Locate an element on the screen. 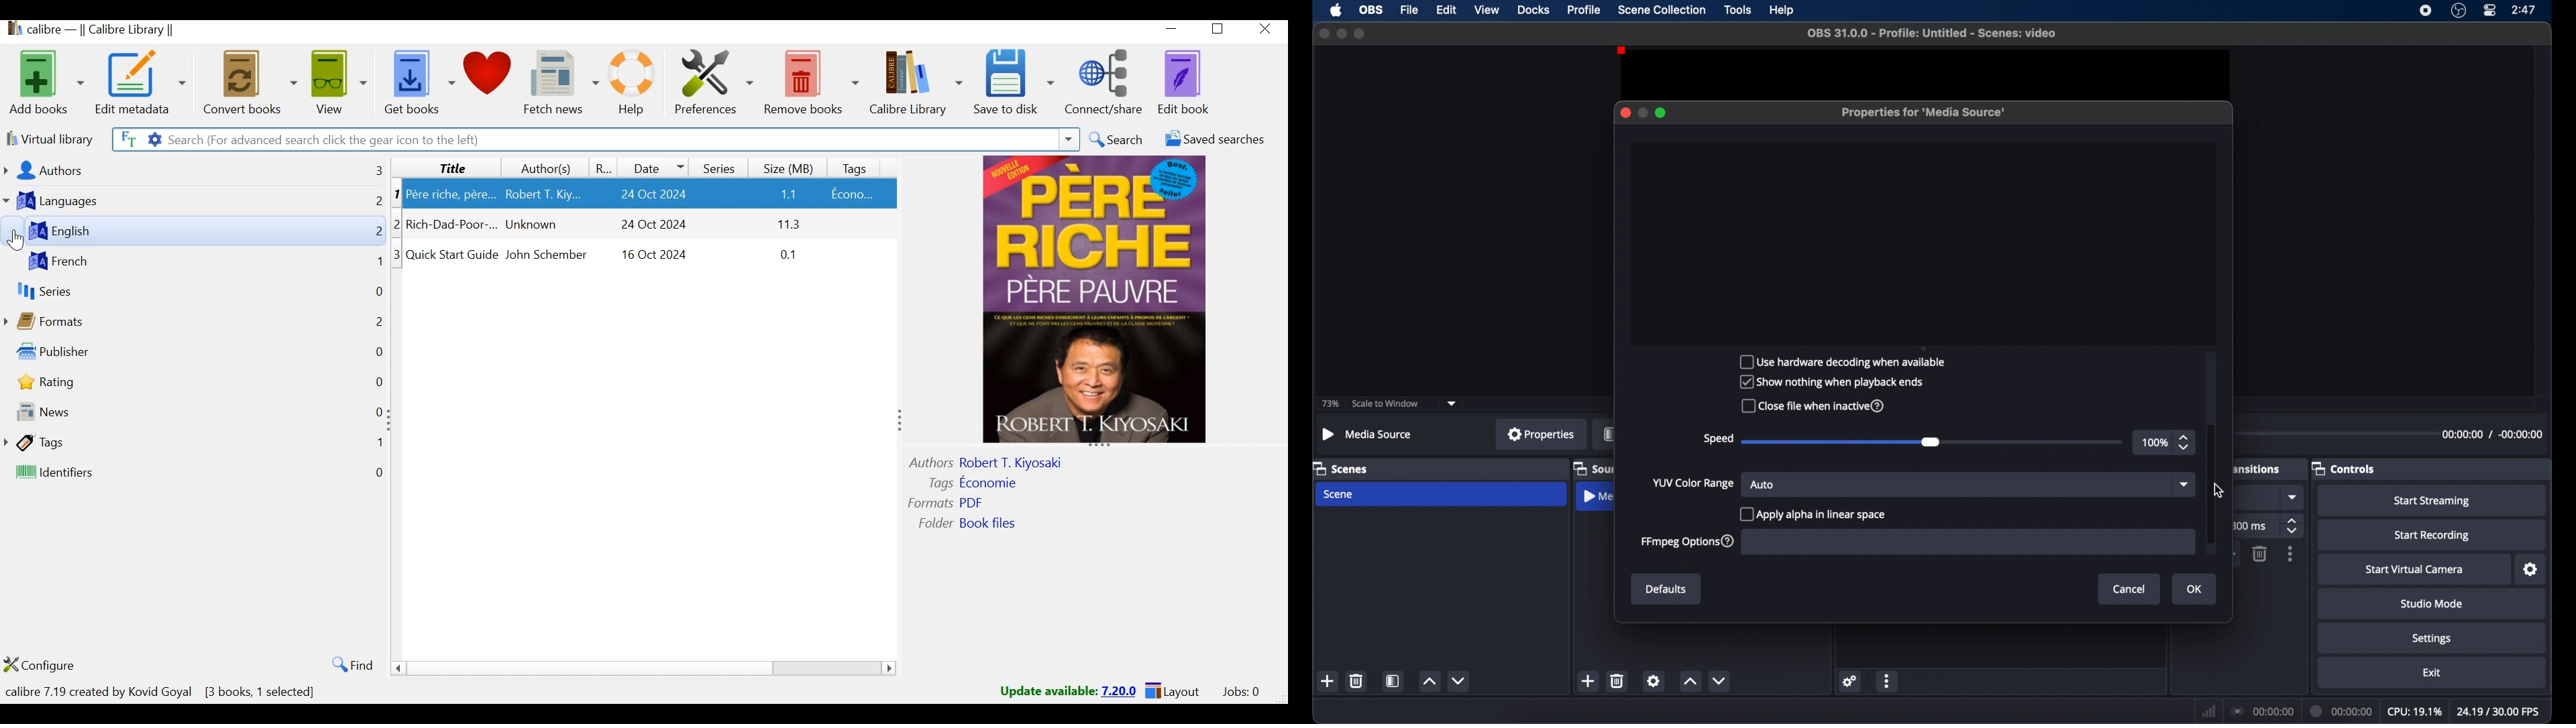 Image resolution: width=2576 pixels, height=728 pixels. Show nothing when playback ends is located at coordinates (1835, 381).